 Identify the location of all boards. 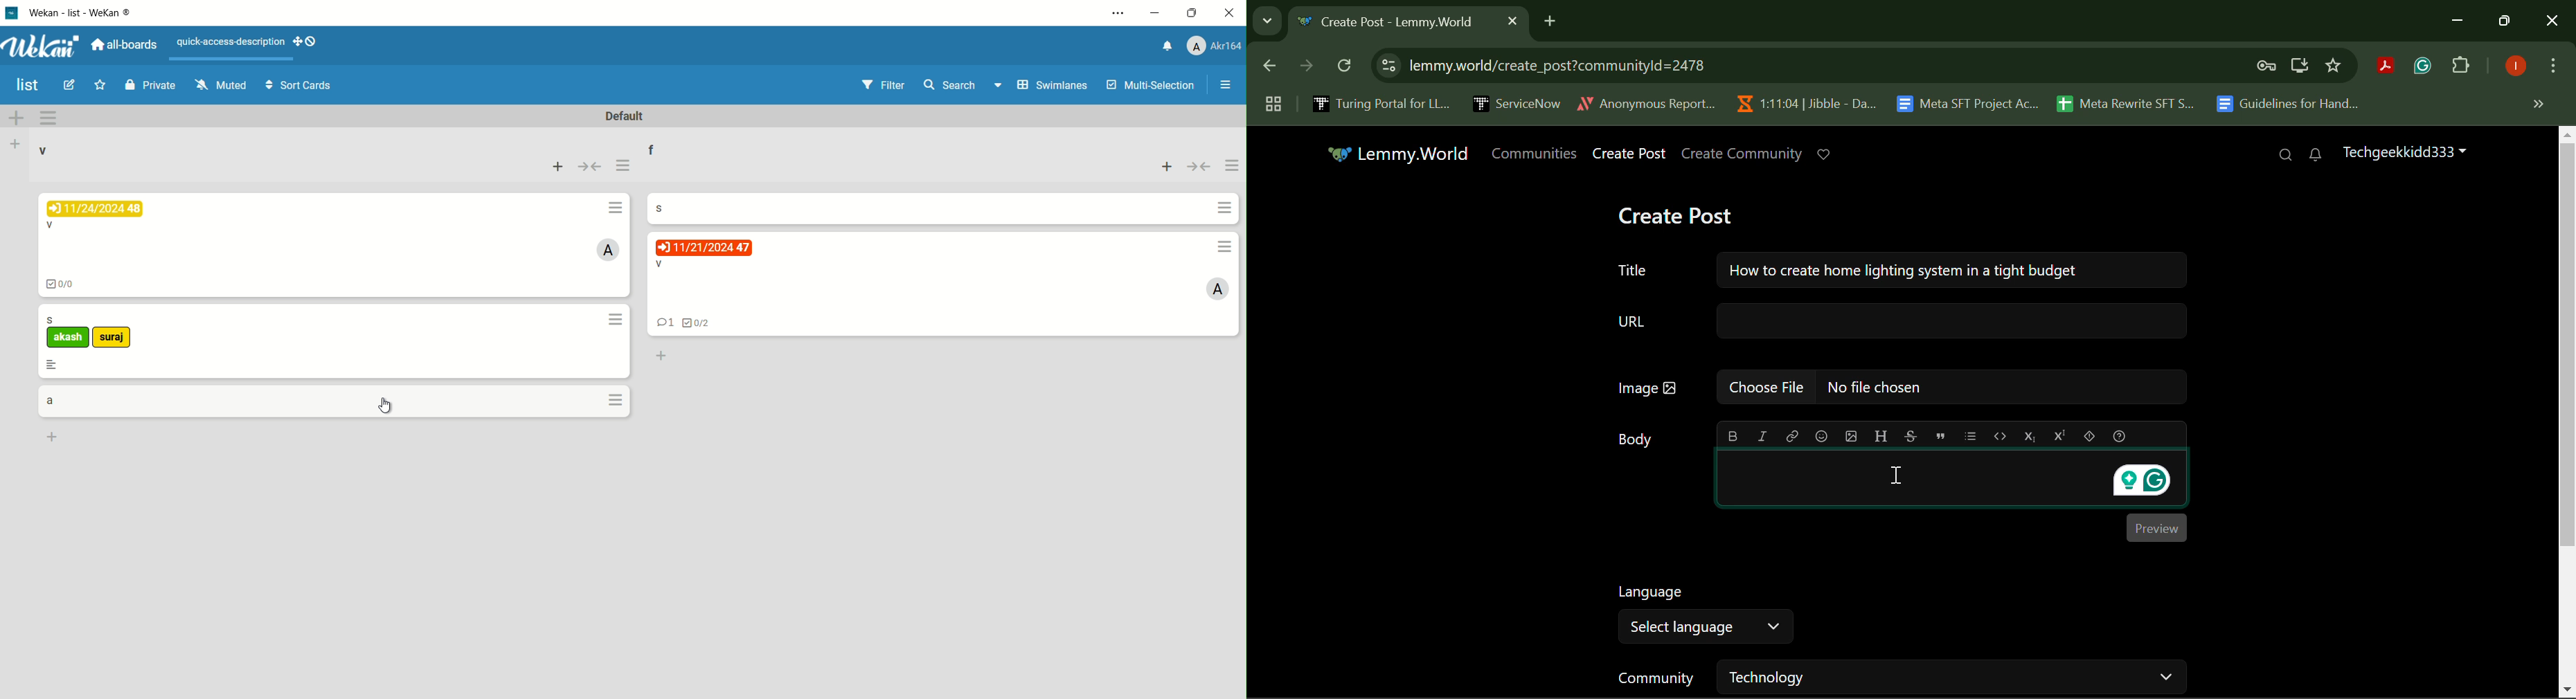
(127, 44).